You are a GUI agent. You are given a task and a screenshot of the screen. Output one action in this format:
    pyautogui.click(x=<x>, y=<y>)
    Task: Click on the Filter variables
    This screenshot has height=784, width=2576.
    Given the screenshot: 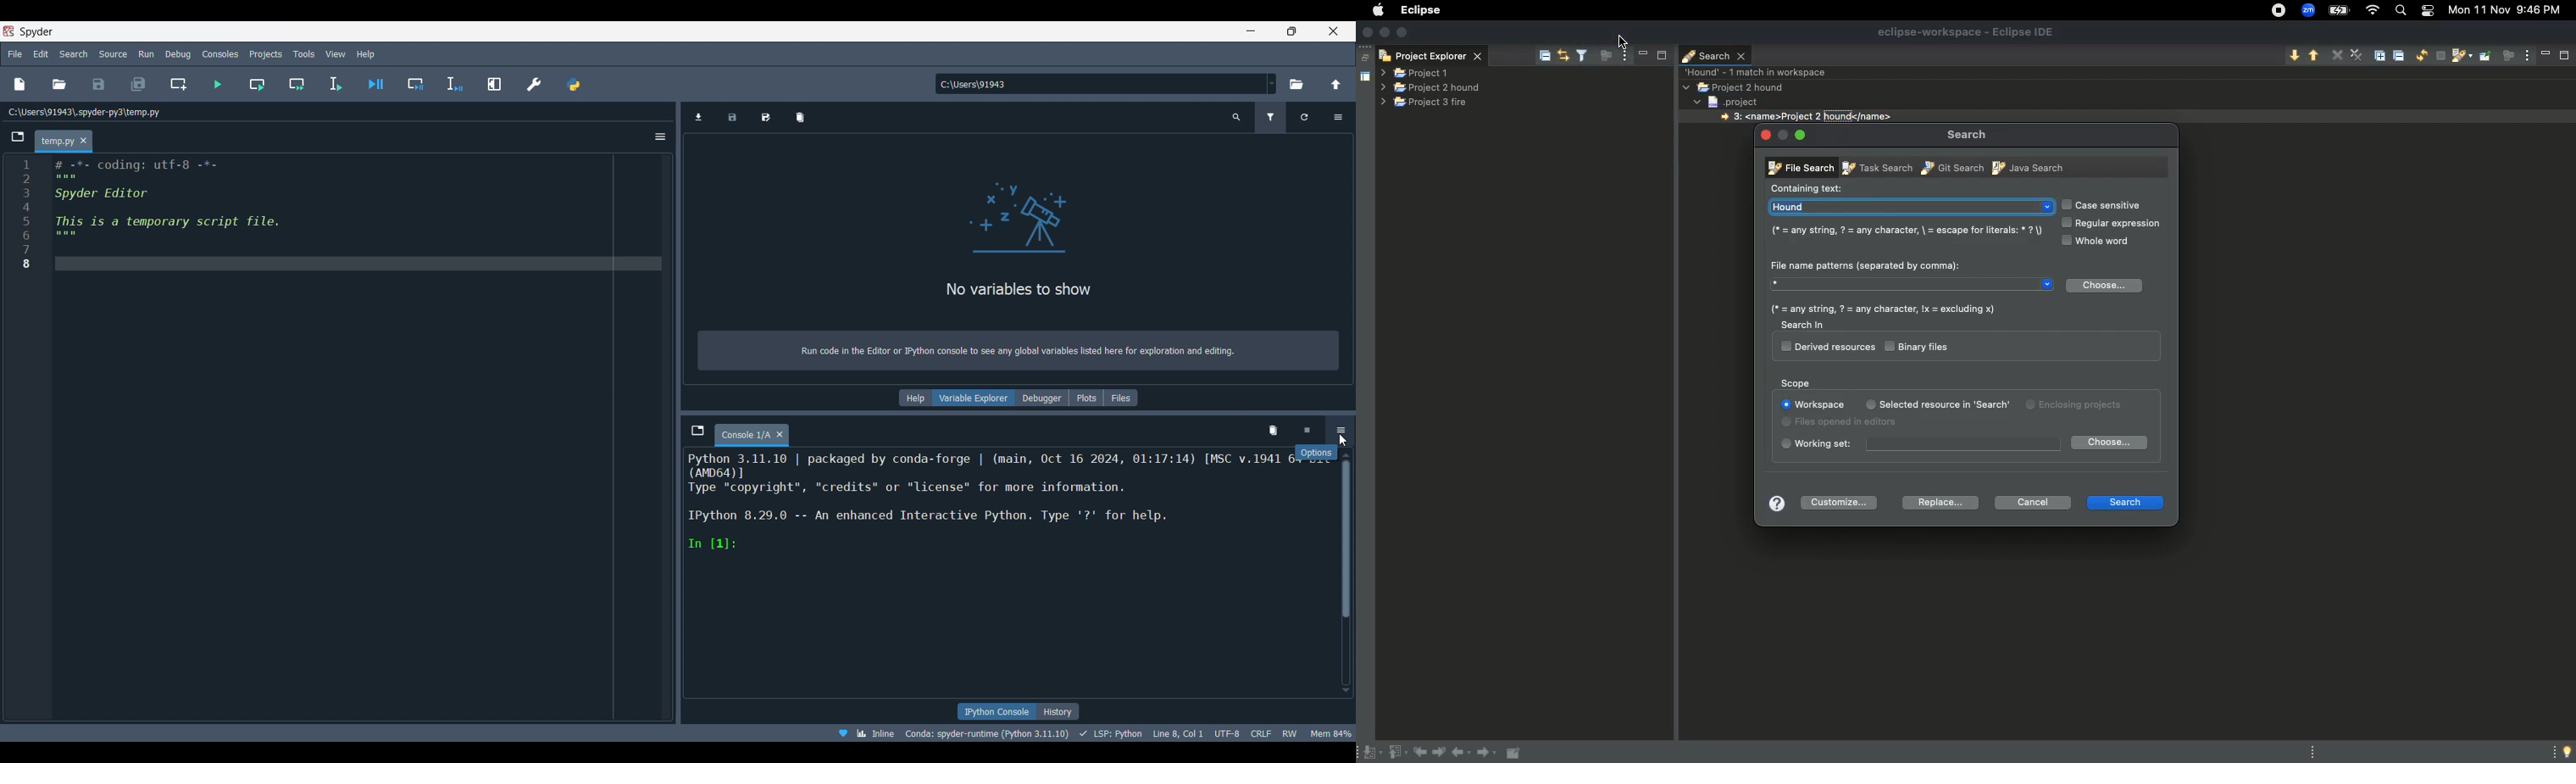 What is the action you would take?
    pyautogui.click(x=1270, y=117)
    